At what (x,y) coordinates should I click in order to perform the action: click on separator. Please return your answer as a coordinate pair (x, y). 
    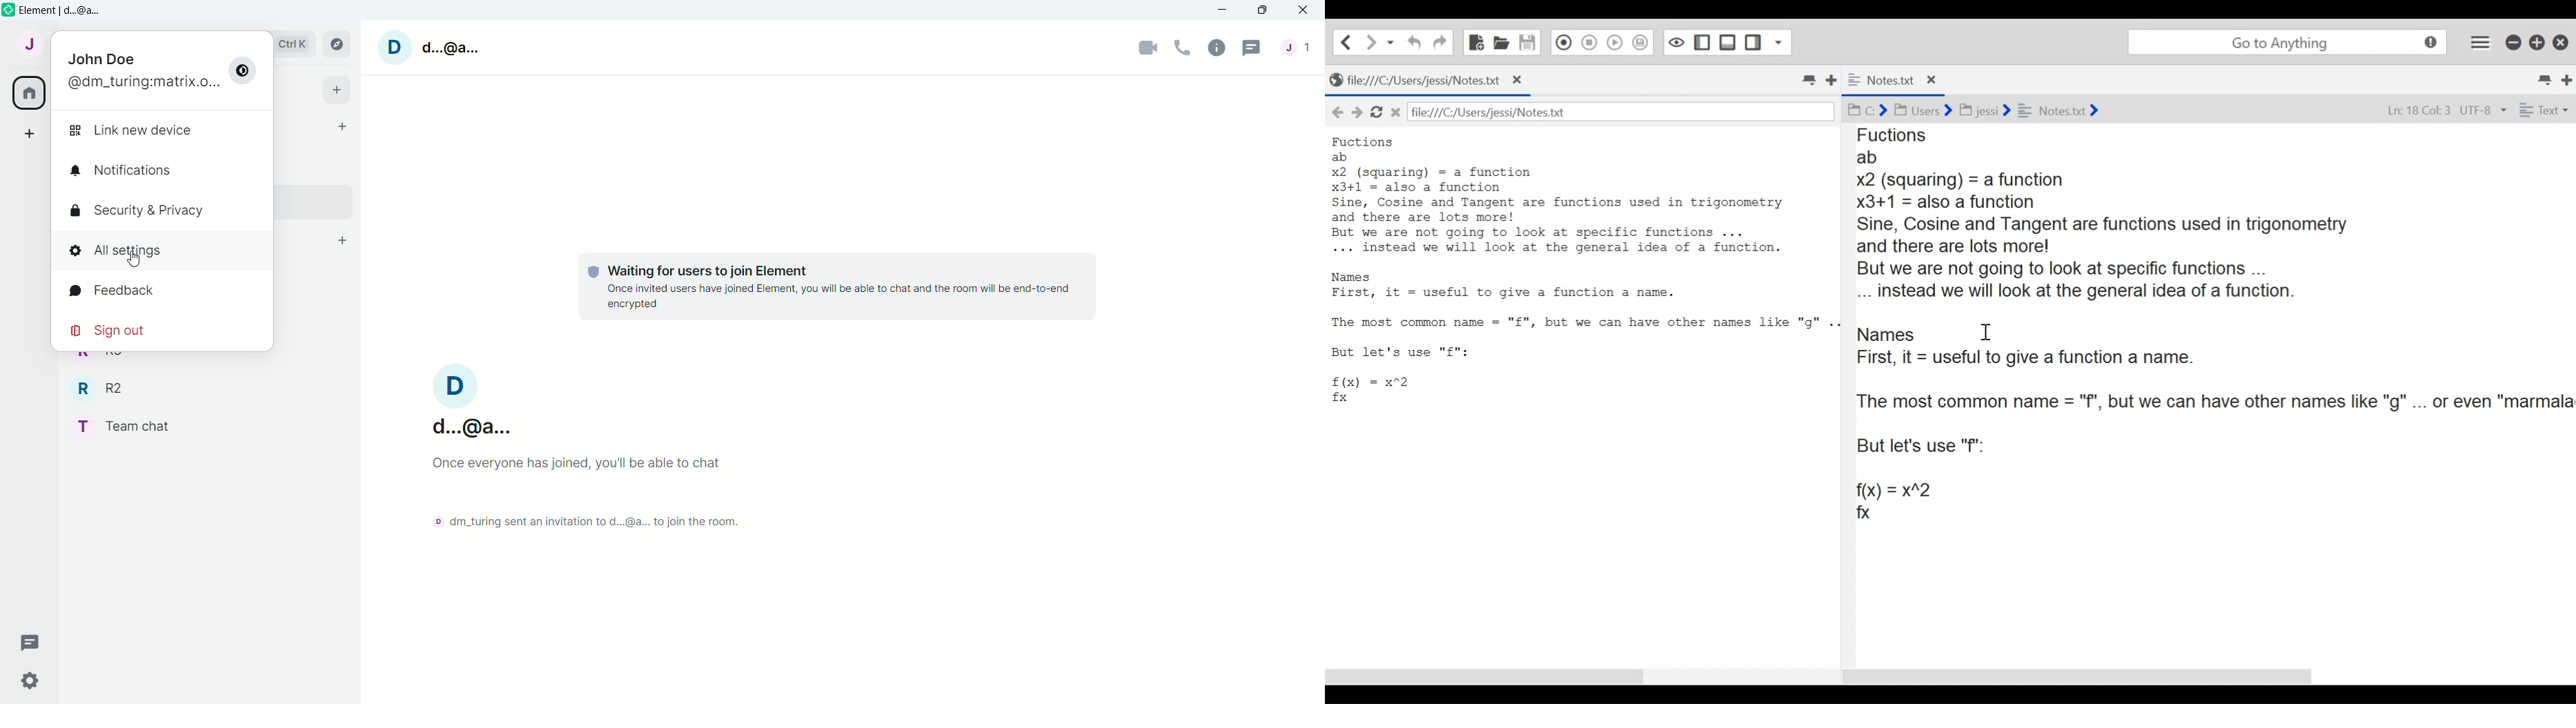
    Looking at the image, I should click on (1845, 392).